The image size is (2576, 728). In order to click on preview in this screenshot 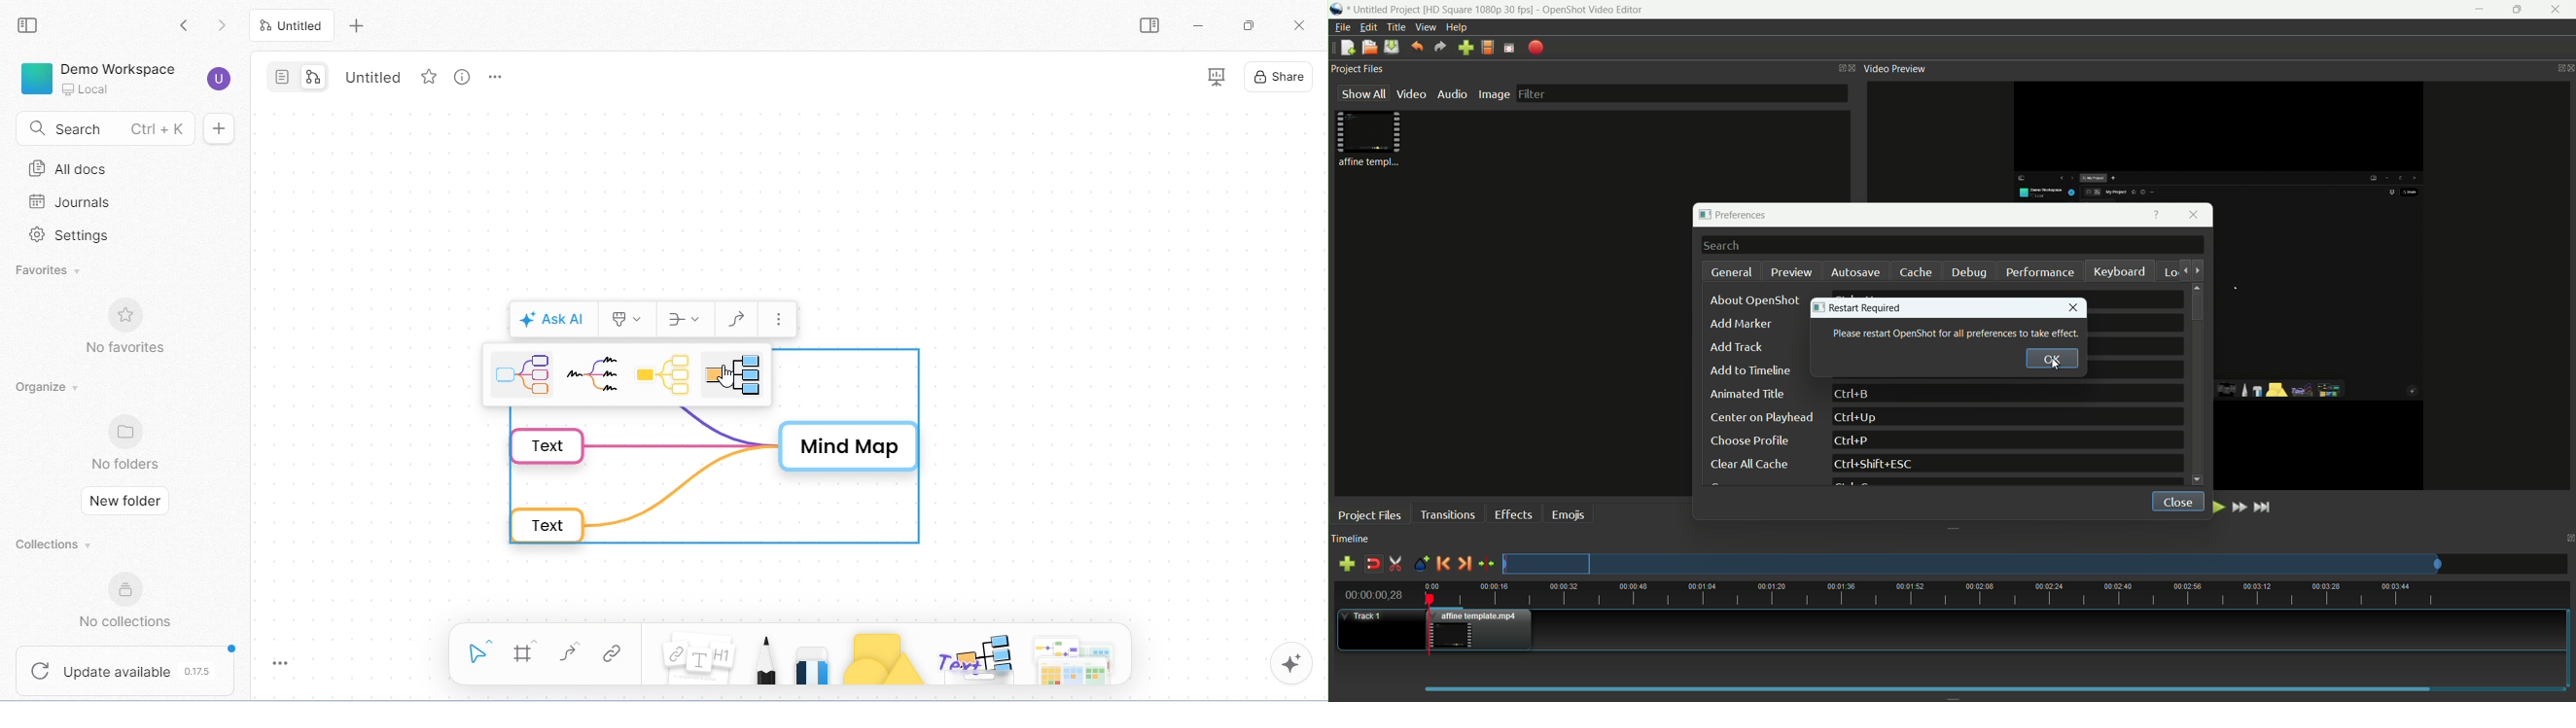, I will do `click(1792, 272)`.